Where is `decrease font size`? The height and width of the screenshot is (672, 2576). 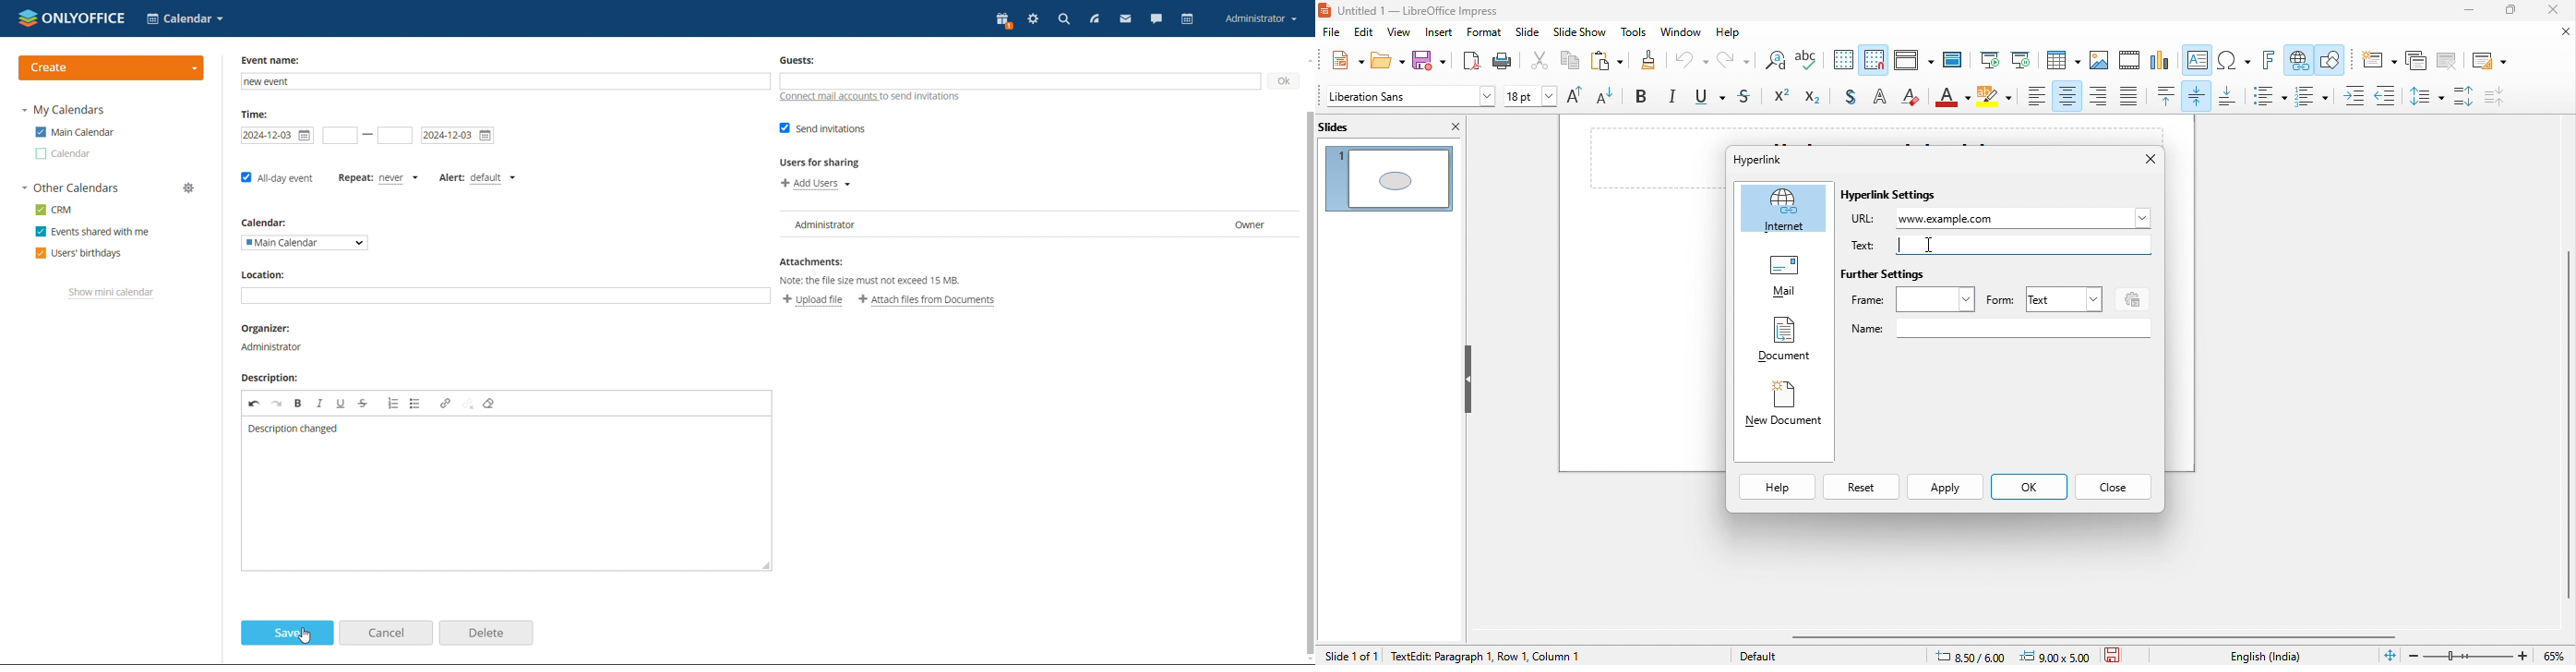 decrease font size is located at coordinates (1611, 98).